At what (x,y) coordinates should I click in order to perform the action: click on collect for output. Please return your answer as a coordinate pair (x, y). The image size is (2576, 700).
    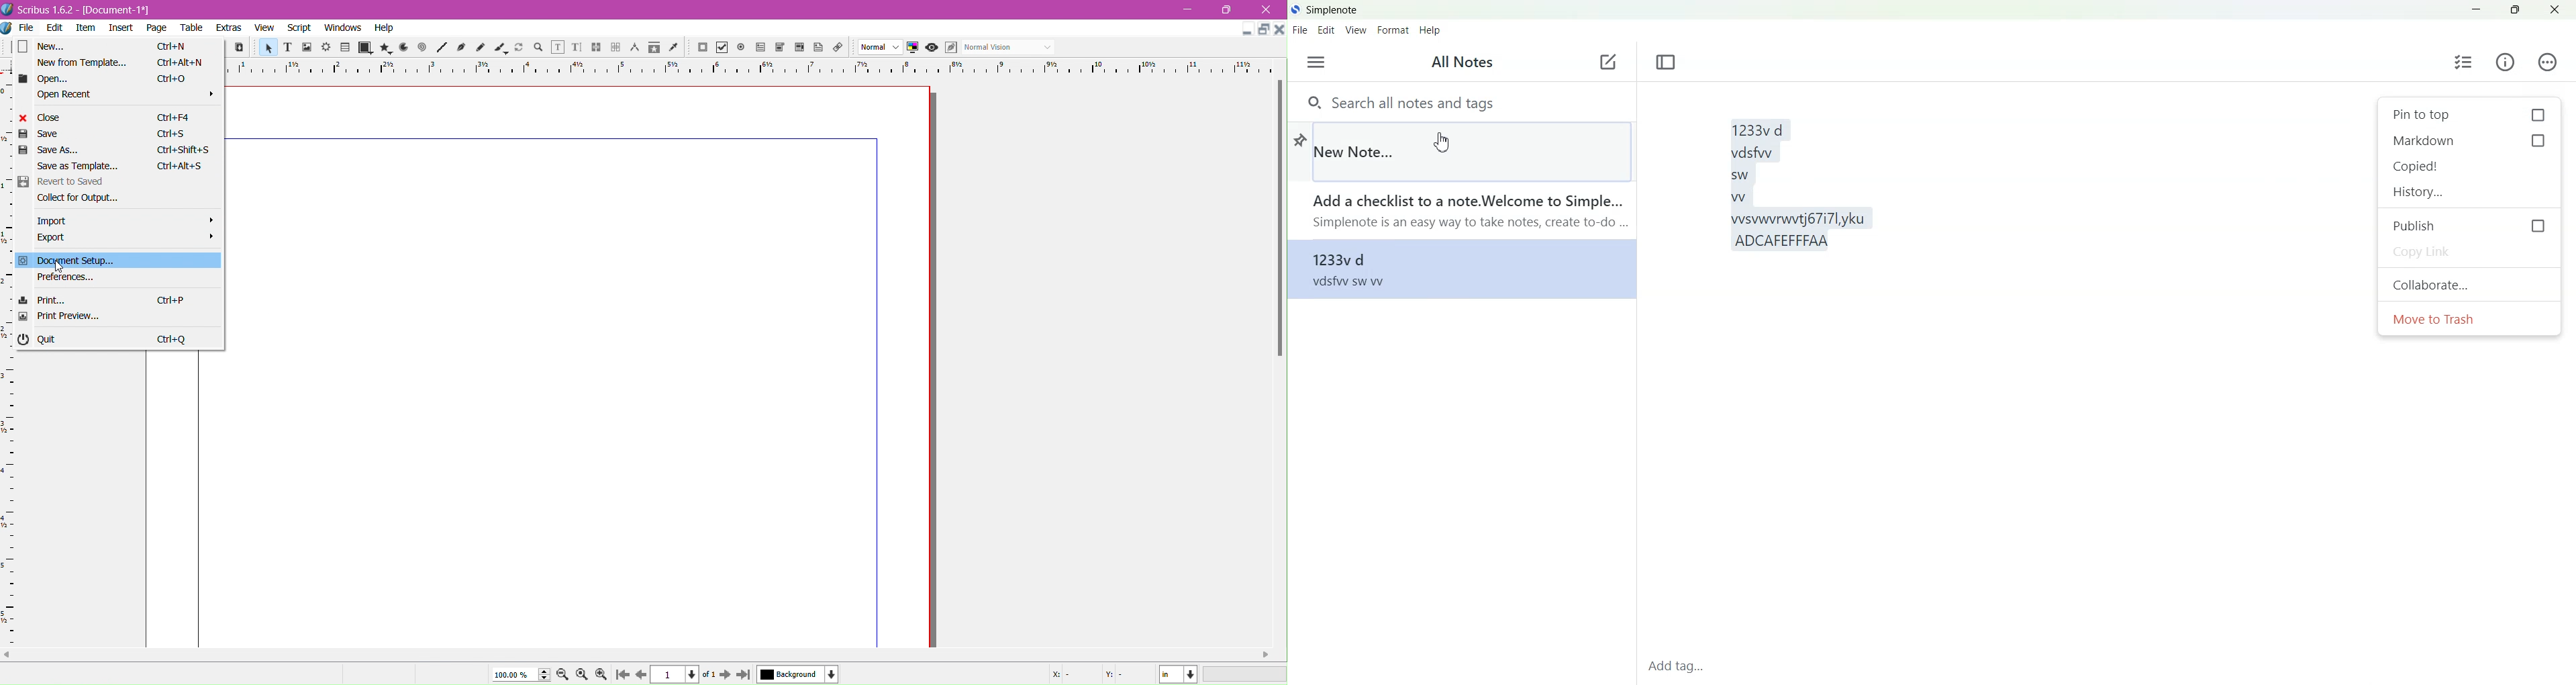
    Looking at the image, I should click on (75, 199).